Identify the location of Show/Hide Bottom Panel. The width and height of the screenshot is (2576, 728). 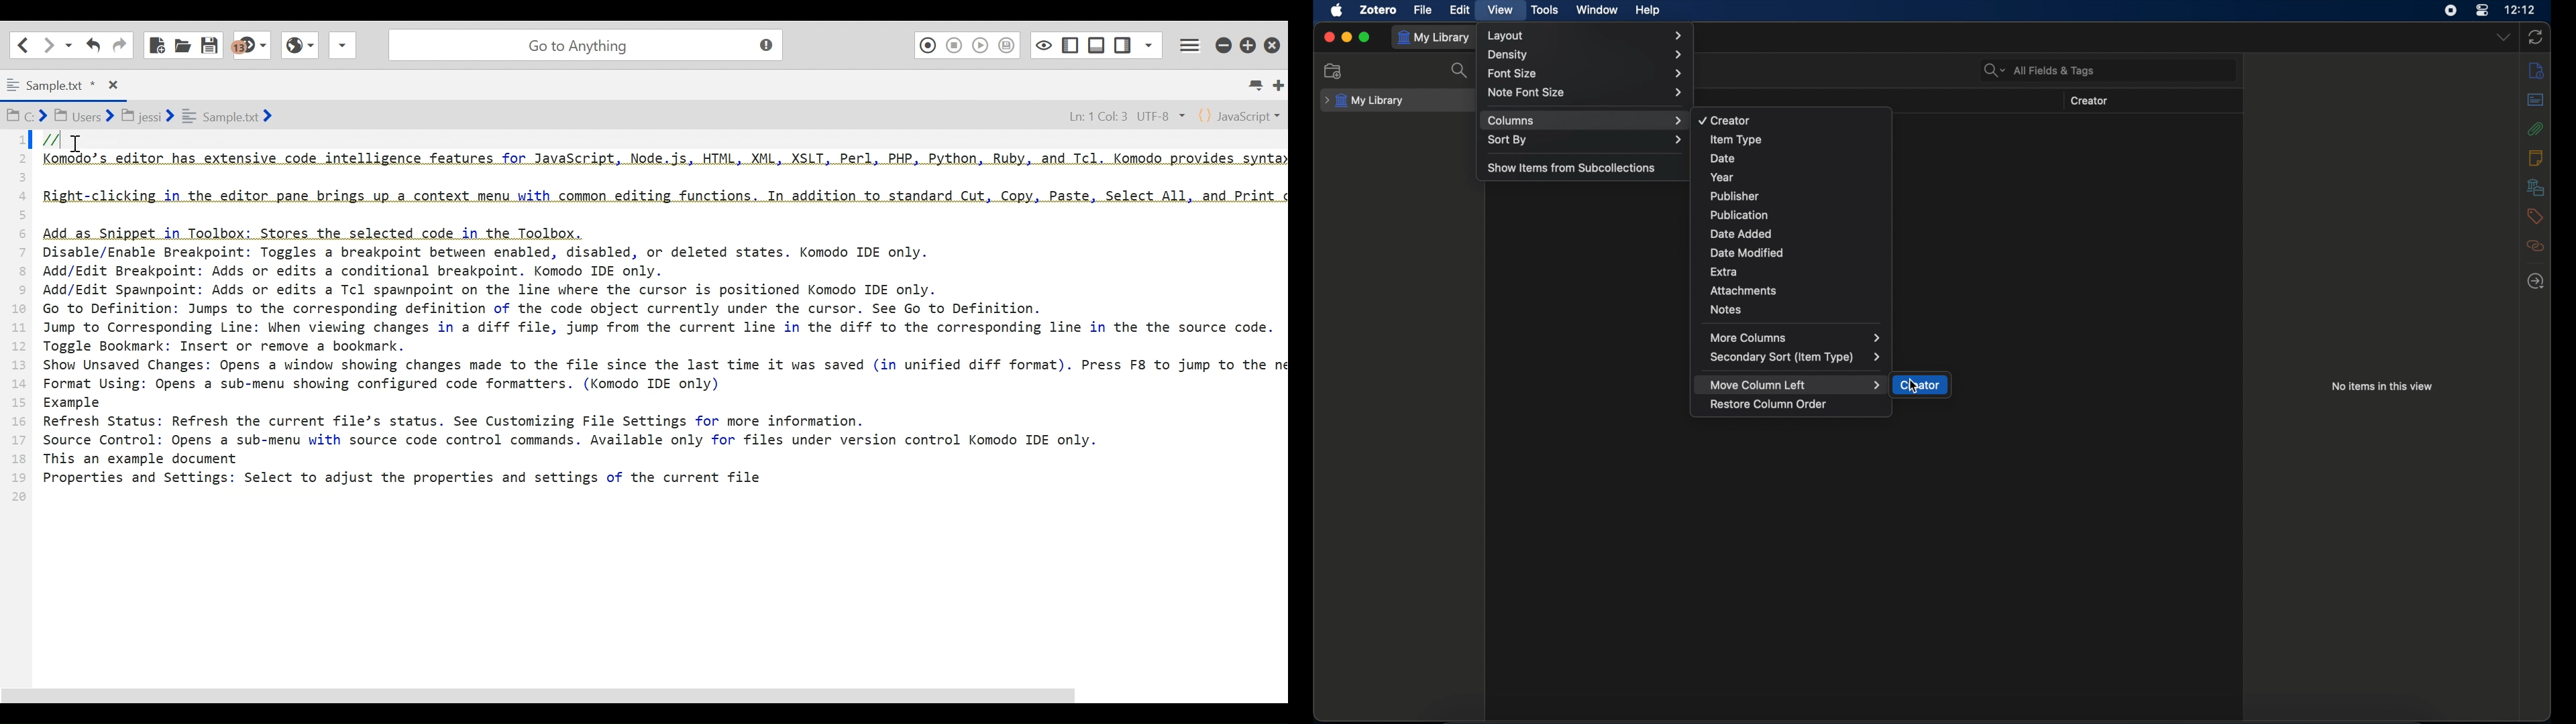
(1097, 43).